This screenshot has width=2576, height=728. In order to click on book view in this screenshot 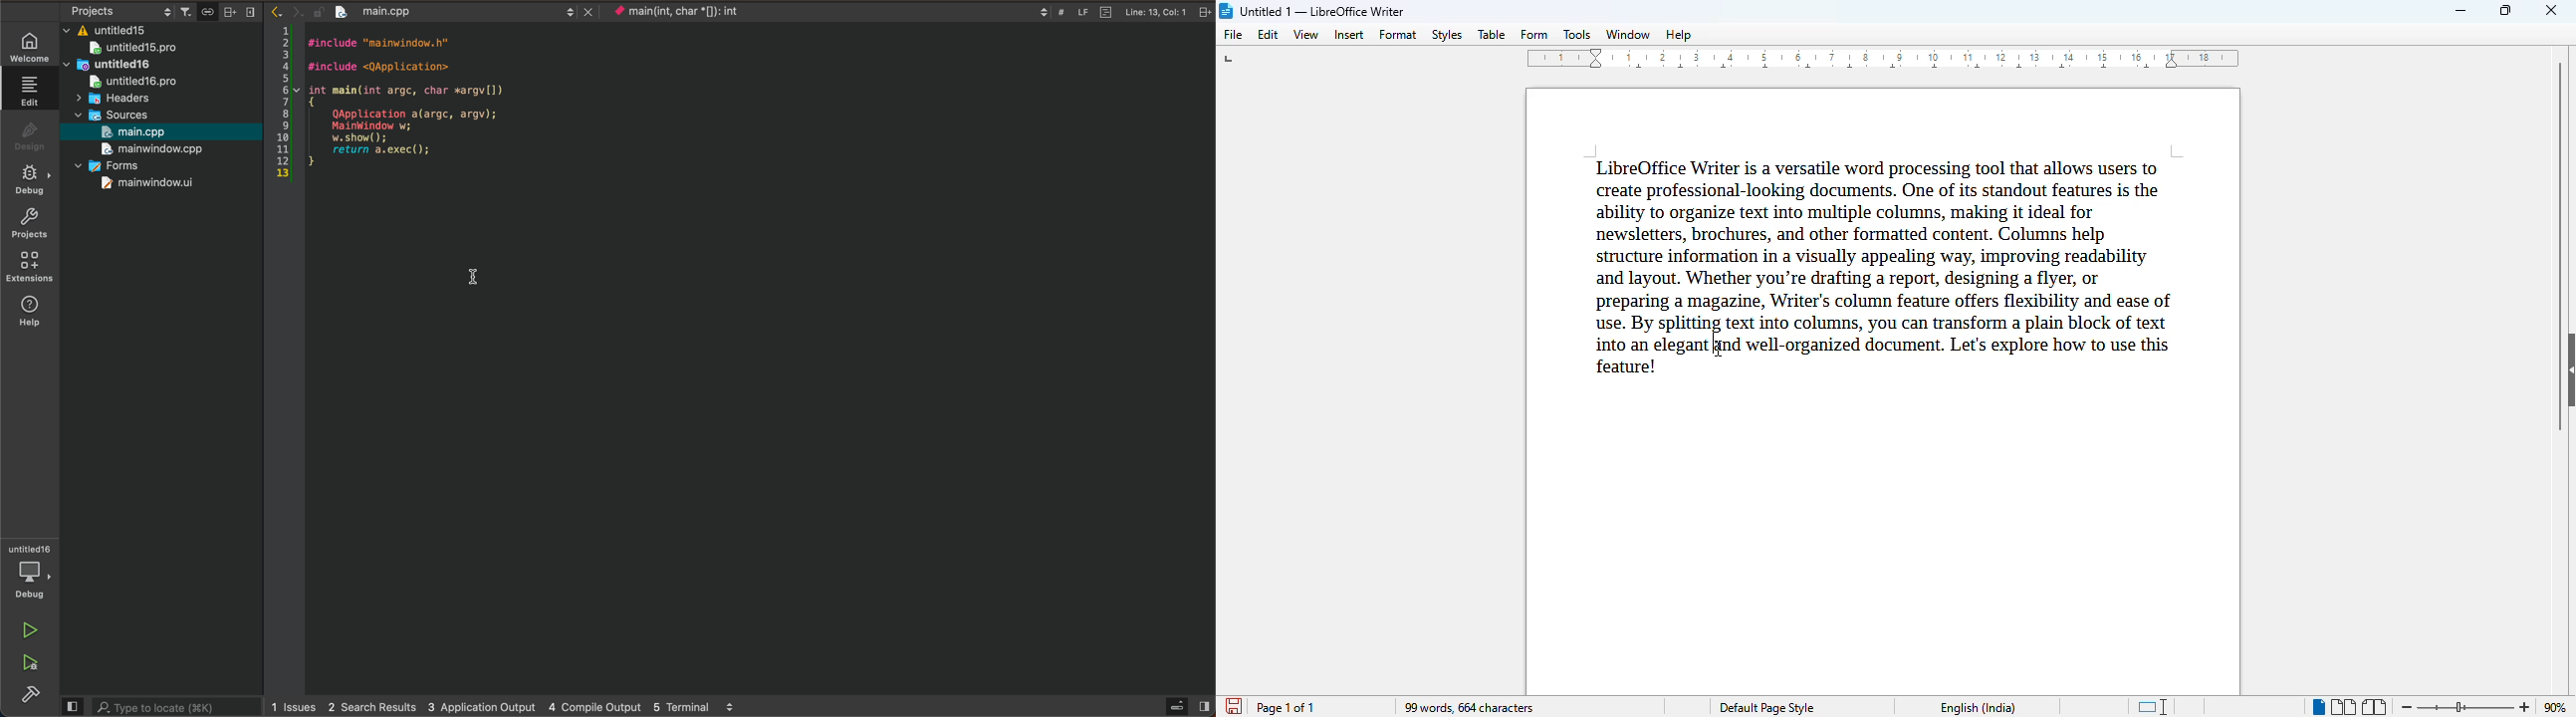, I will do `click(2376, 707)`.